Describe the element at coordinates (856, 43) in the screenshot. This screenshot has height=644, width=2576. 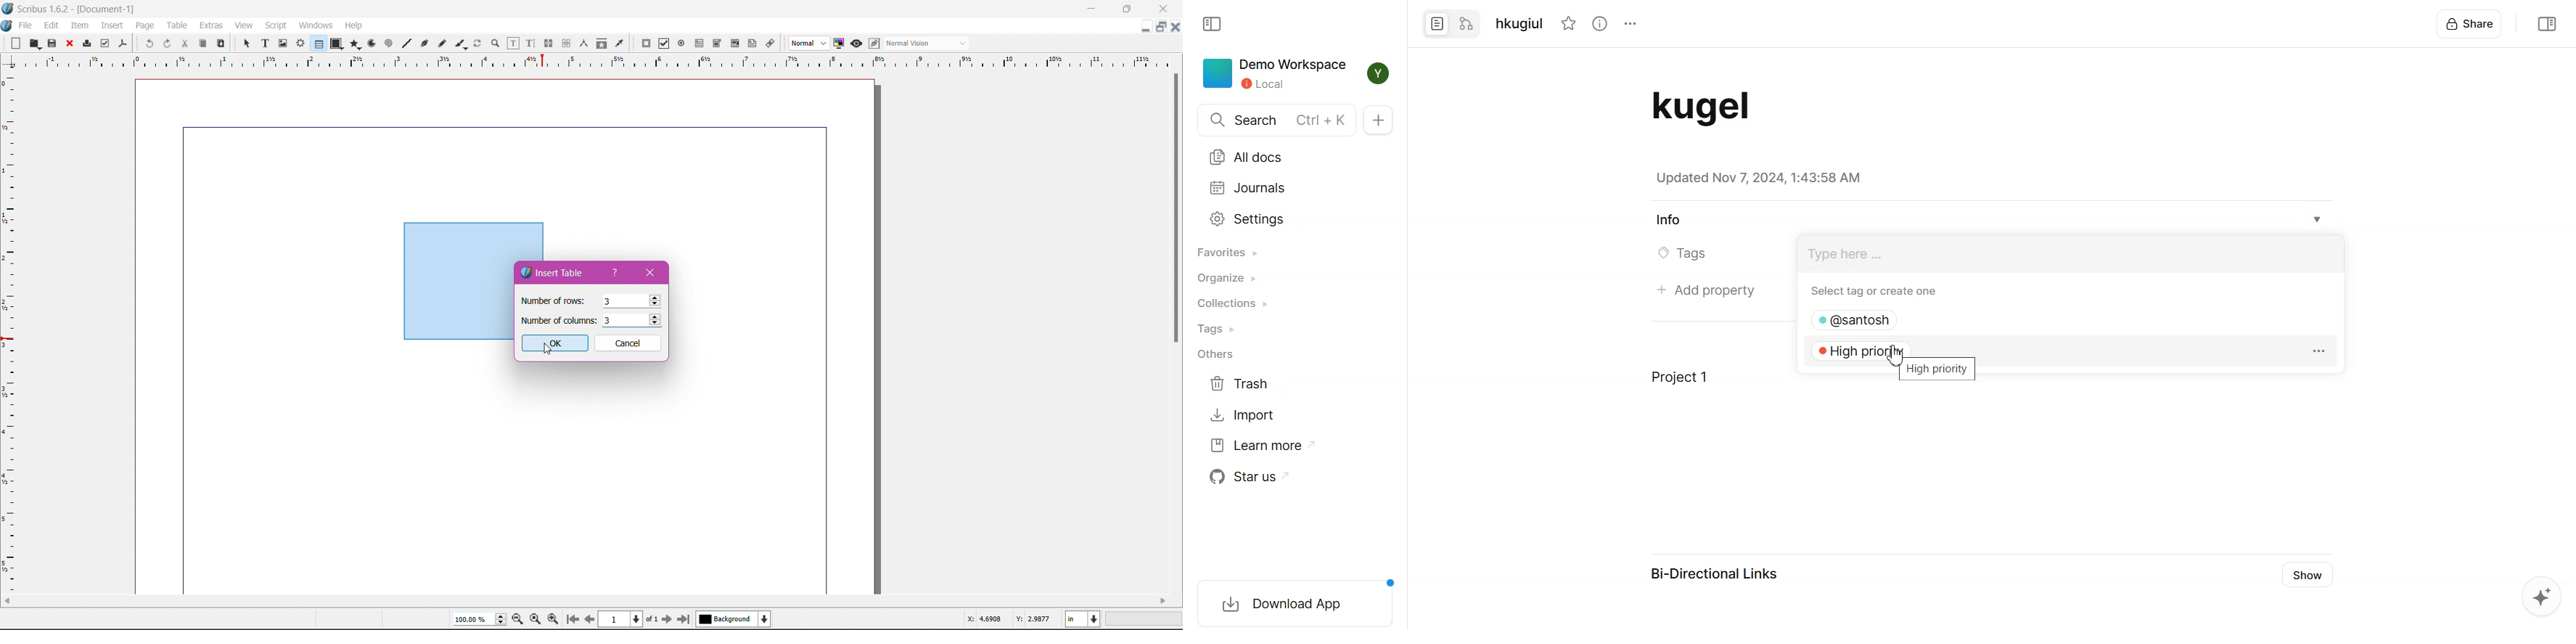
I see `Preview Mode` at that location.